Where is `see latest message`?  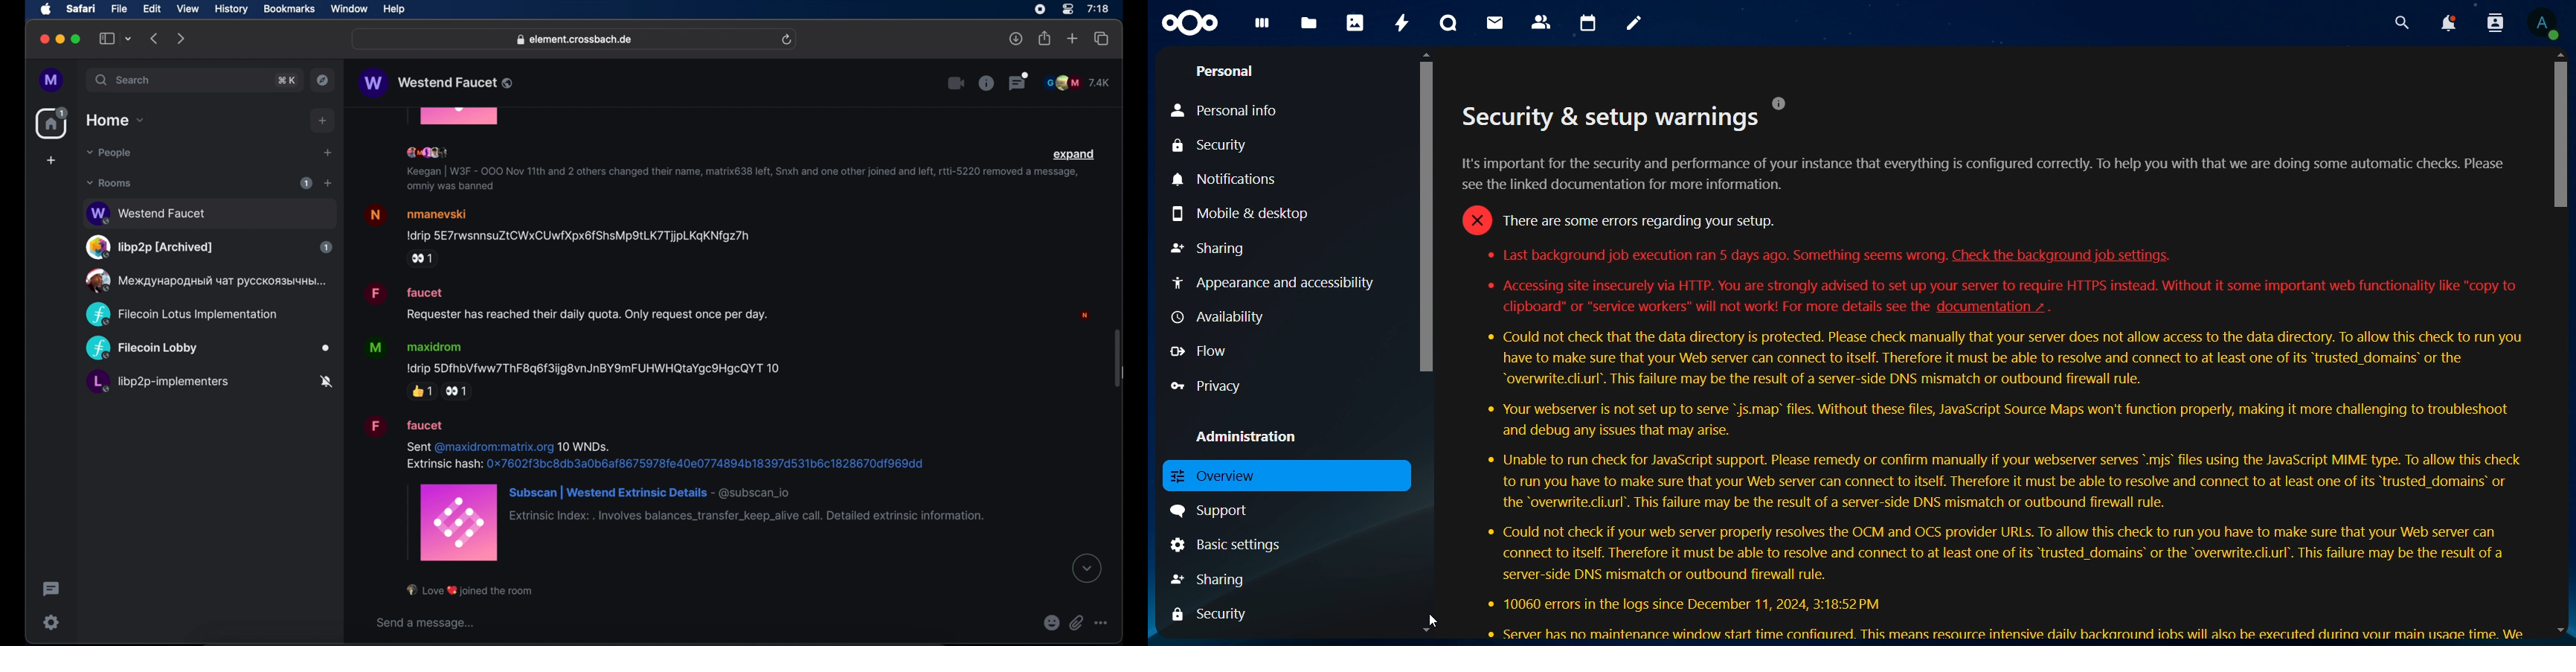 see latest message is located at coordinates (1087, 569).